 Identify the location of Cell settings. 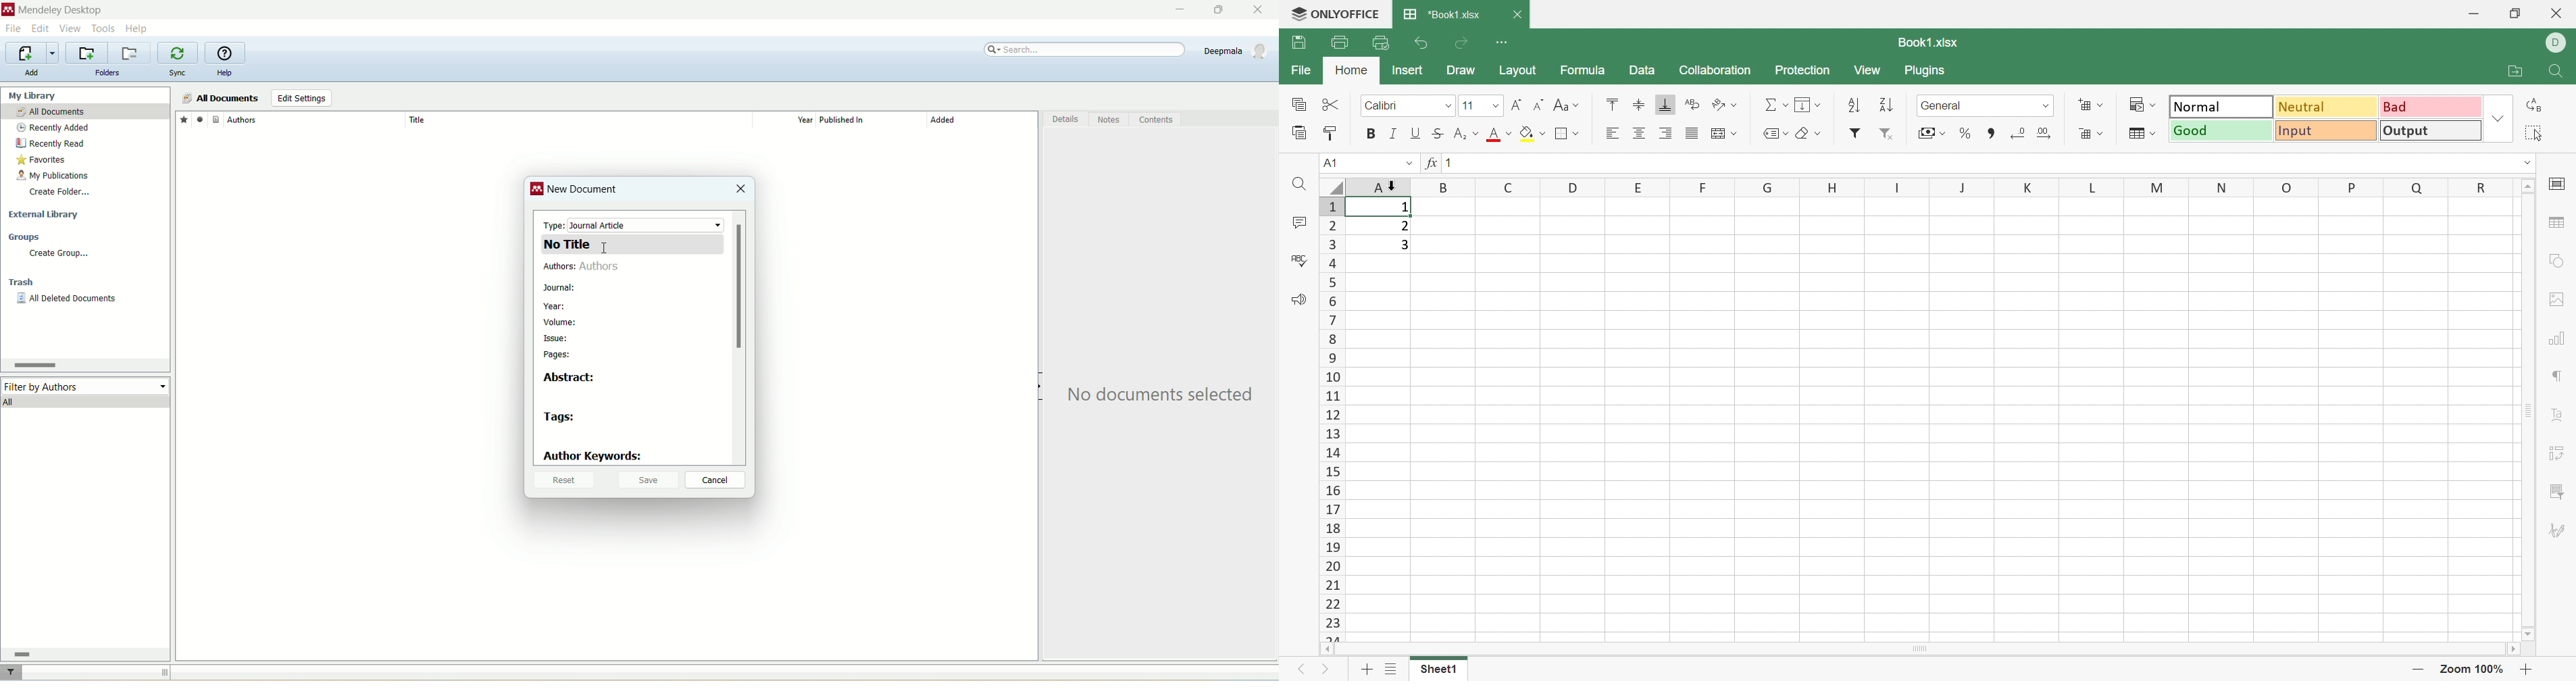
(2561, 183).